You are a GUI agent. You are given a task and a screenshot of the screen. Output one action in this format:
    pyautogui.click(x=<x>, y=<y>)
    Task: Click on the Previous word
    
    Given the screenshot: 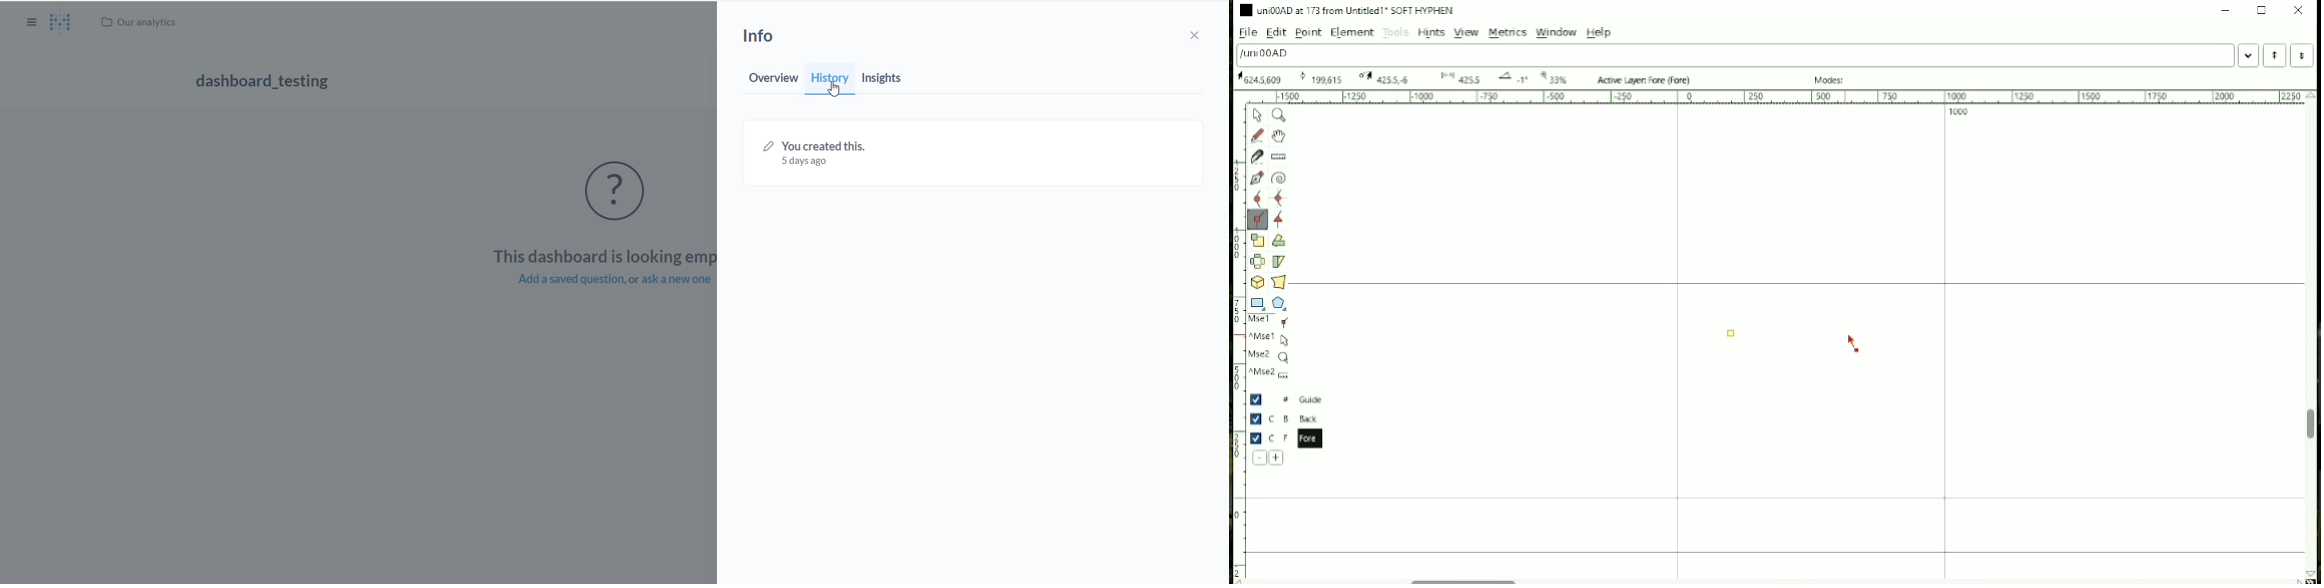 What is the action you would take?
    pyautogui.click(x=2274, y=55)
    